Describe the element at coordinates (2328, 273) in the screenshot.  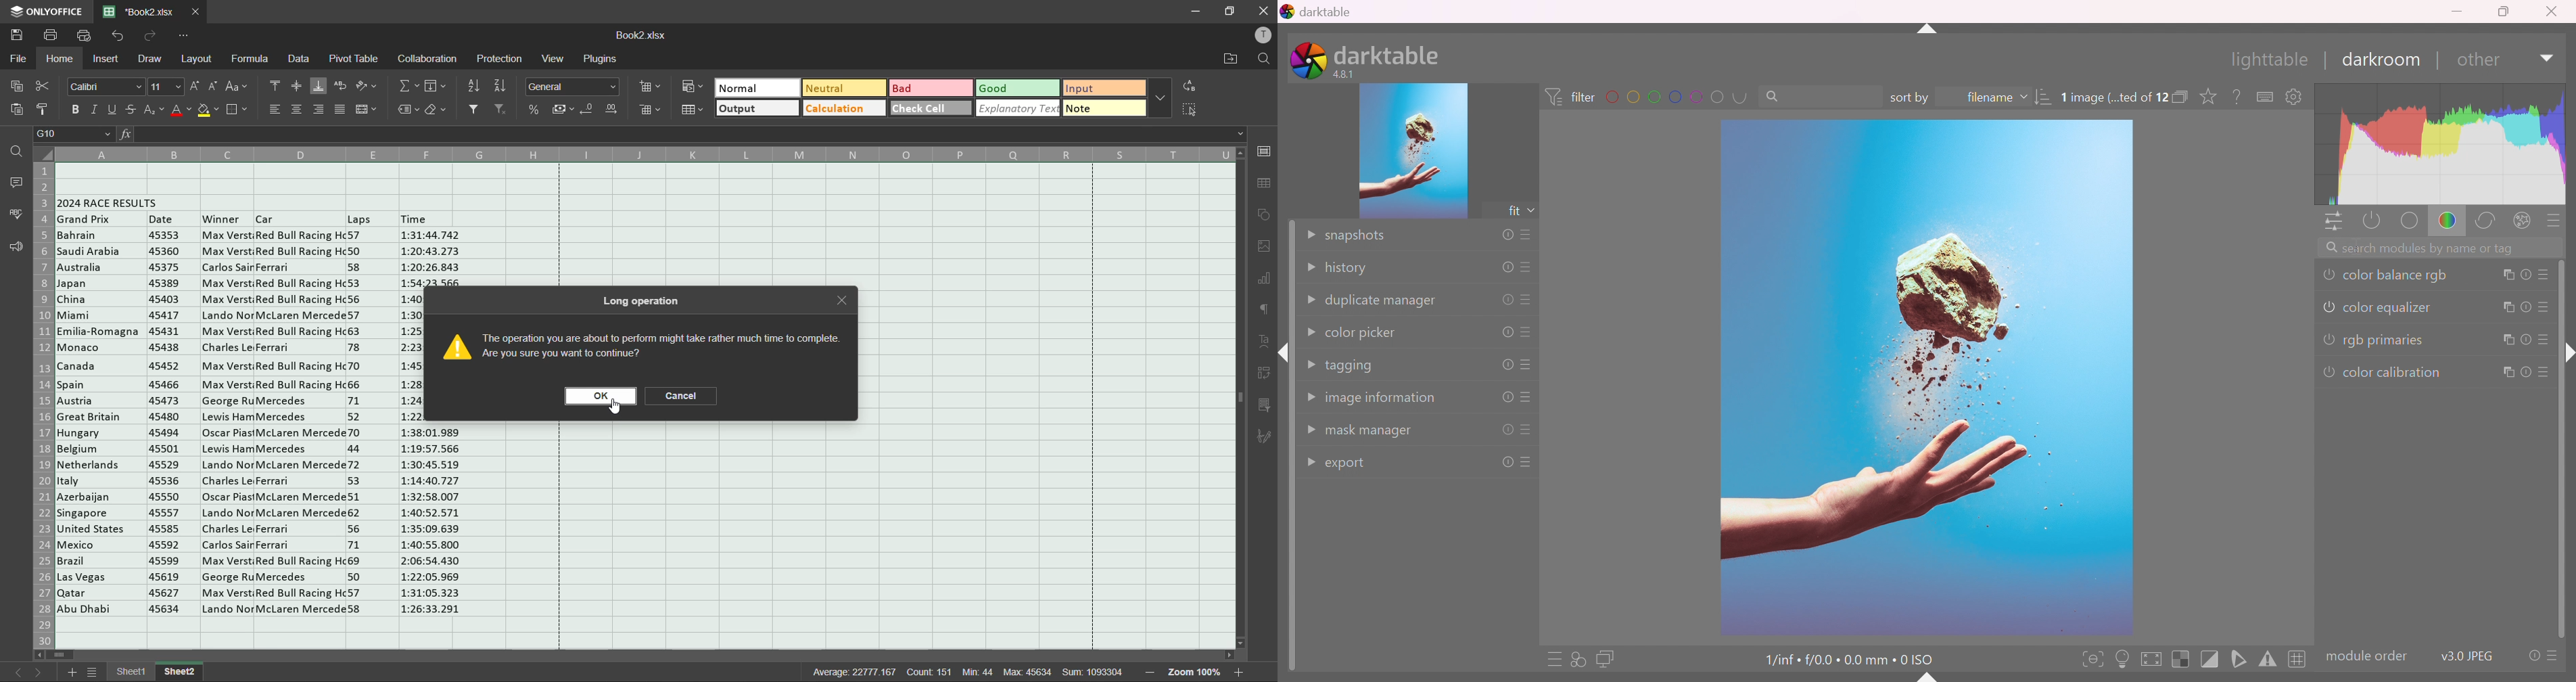
I see `'color balance rgb' is switched off` at that location.